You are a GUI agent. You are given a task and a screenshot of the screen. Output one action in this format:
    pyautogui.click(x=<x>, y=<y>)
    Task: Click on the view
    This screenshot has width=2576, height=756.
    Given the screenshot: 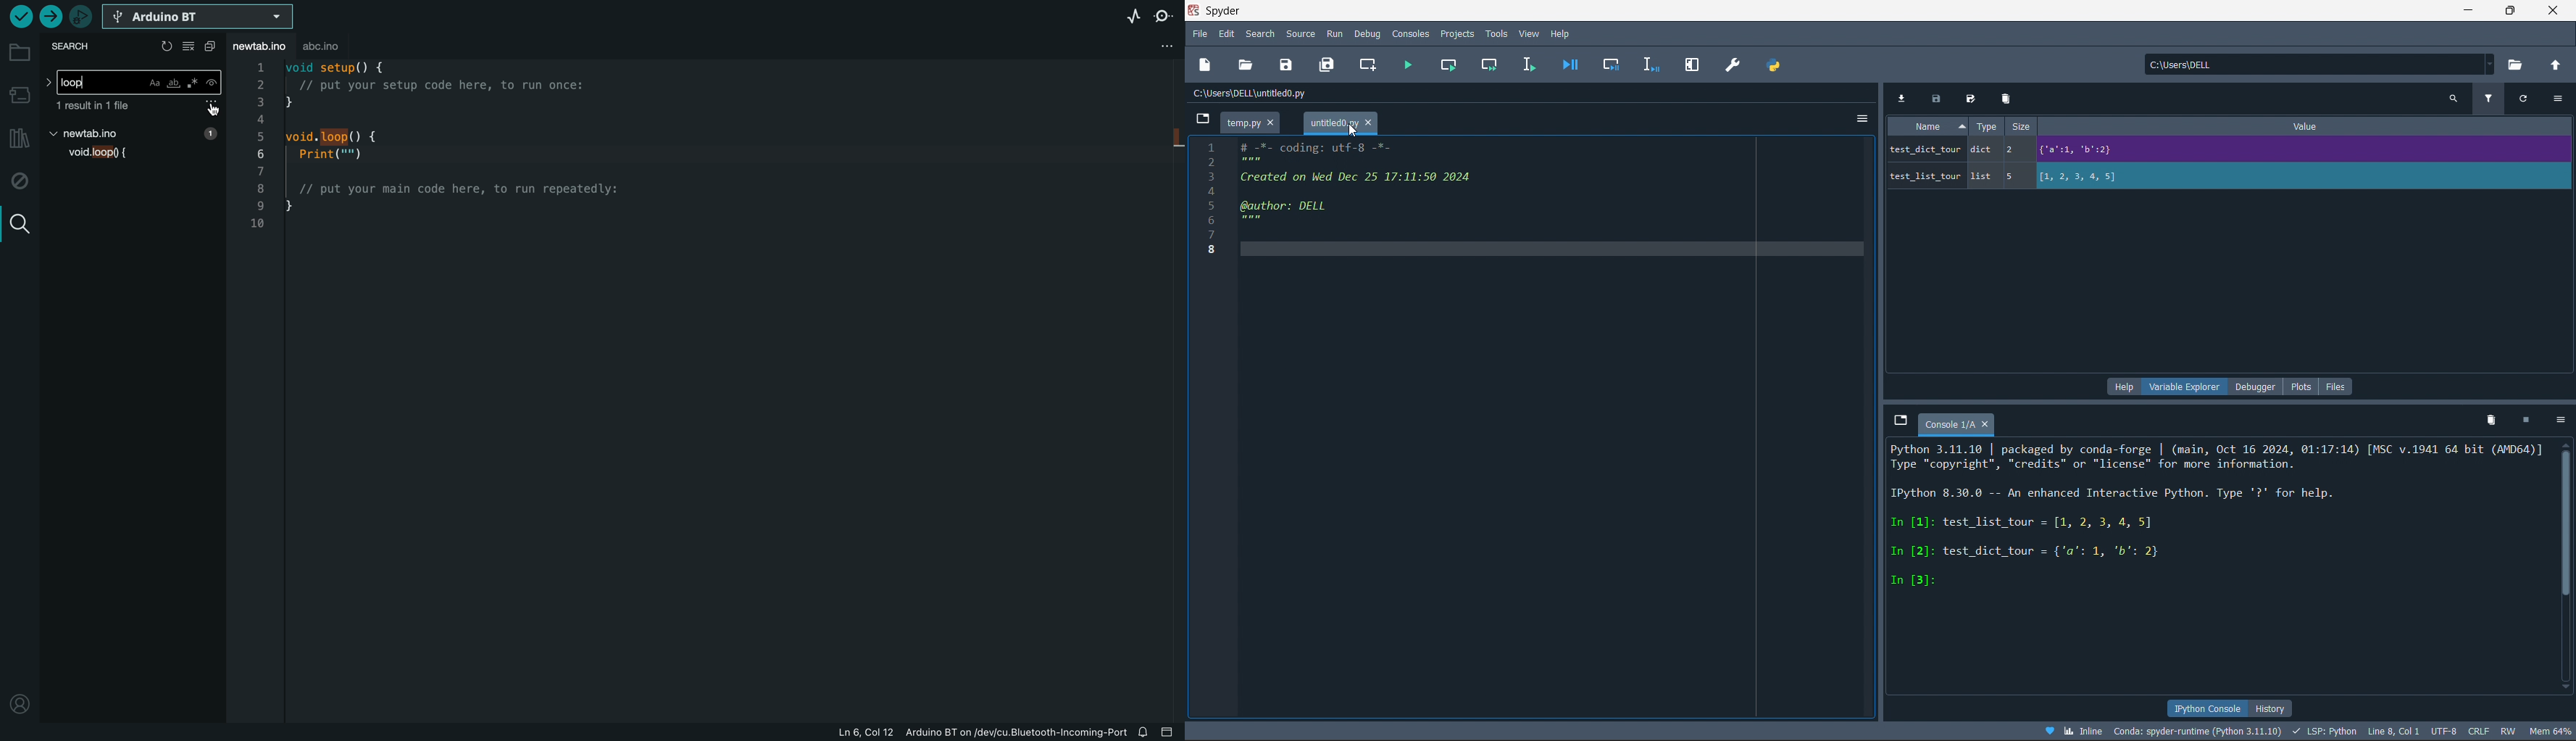 What is the action you would take?
    pyautogui.click(x=1530, y=33)
    